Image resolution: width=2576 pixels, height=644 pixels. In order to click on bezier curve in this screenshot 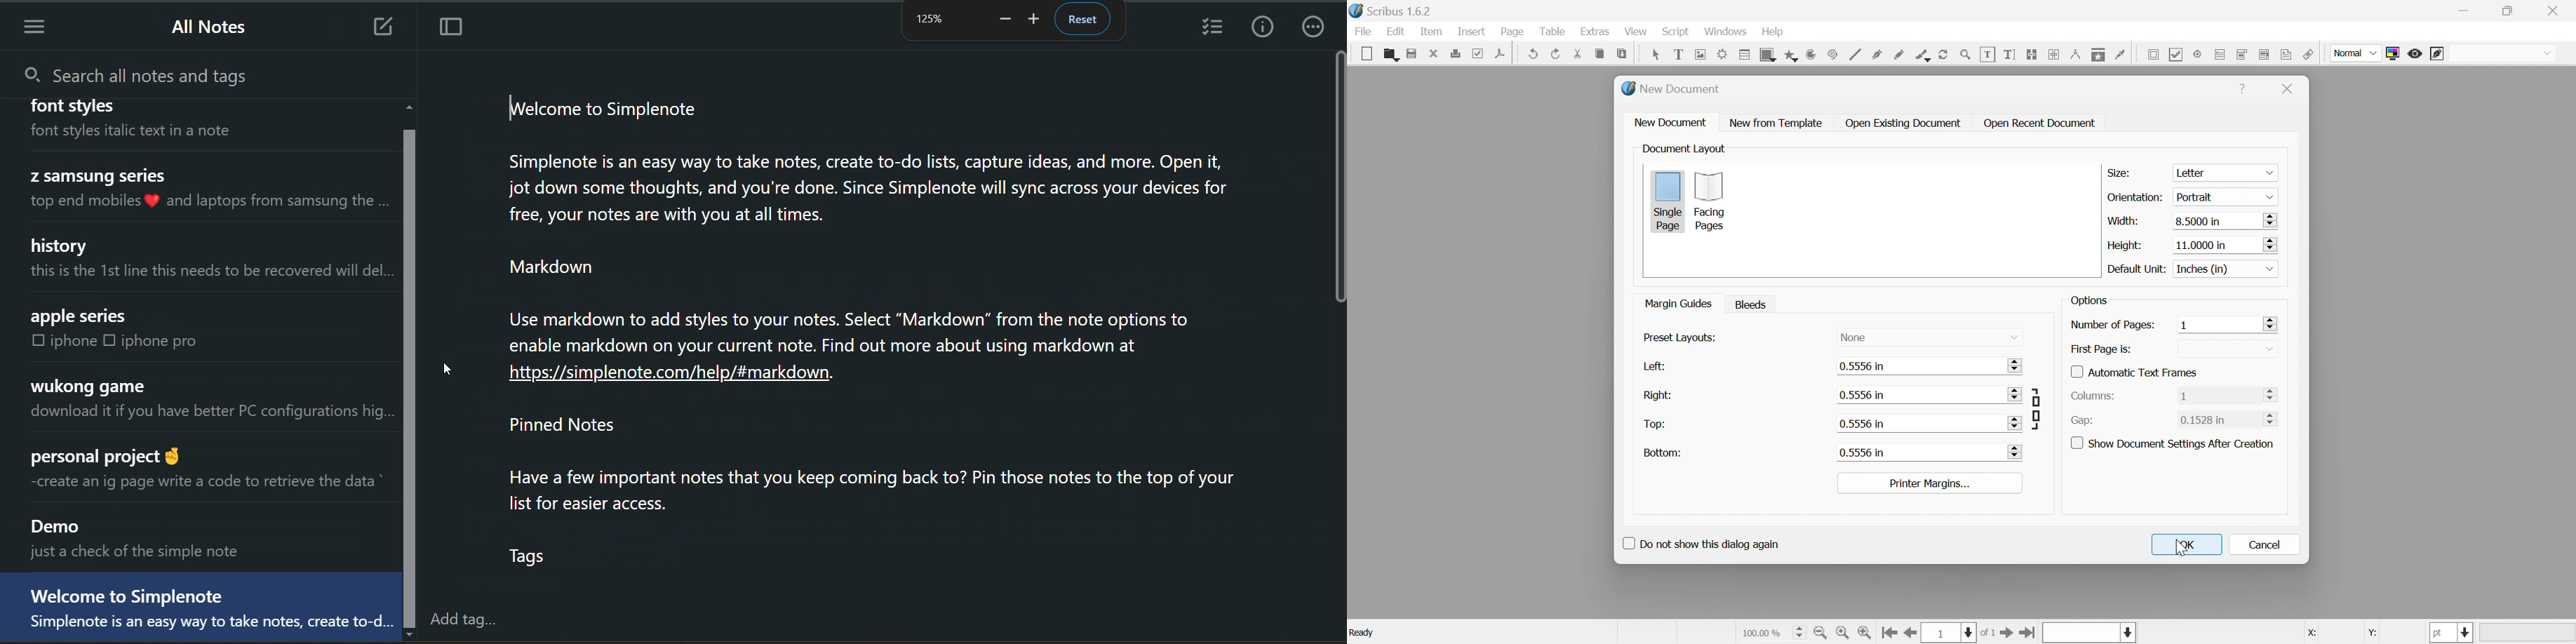, I will do `click(1877, 54)`.